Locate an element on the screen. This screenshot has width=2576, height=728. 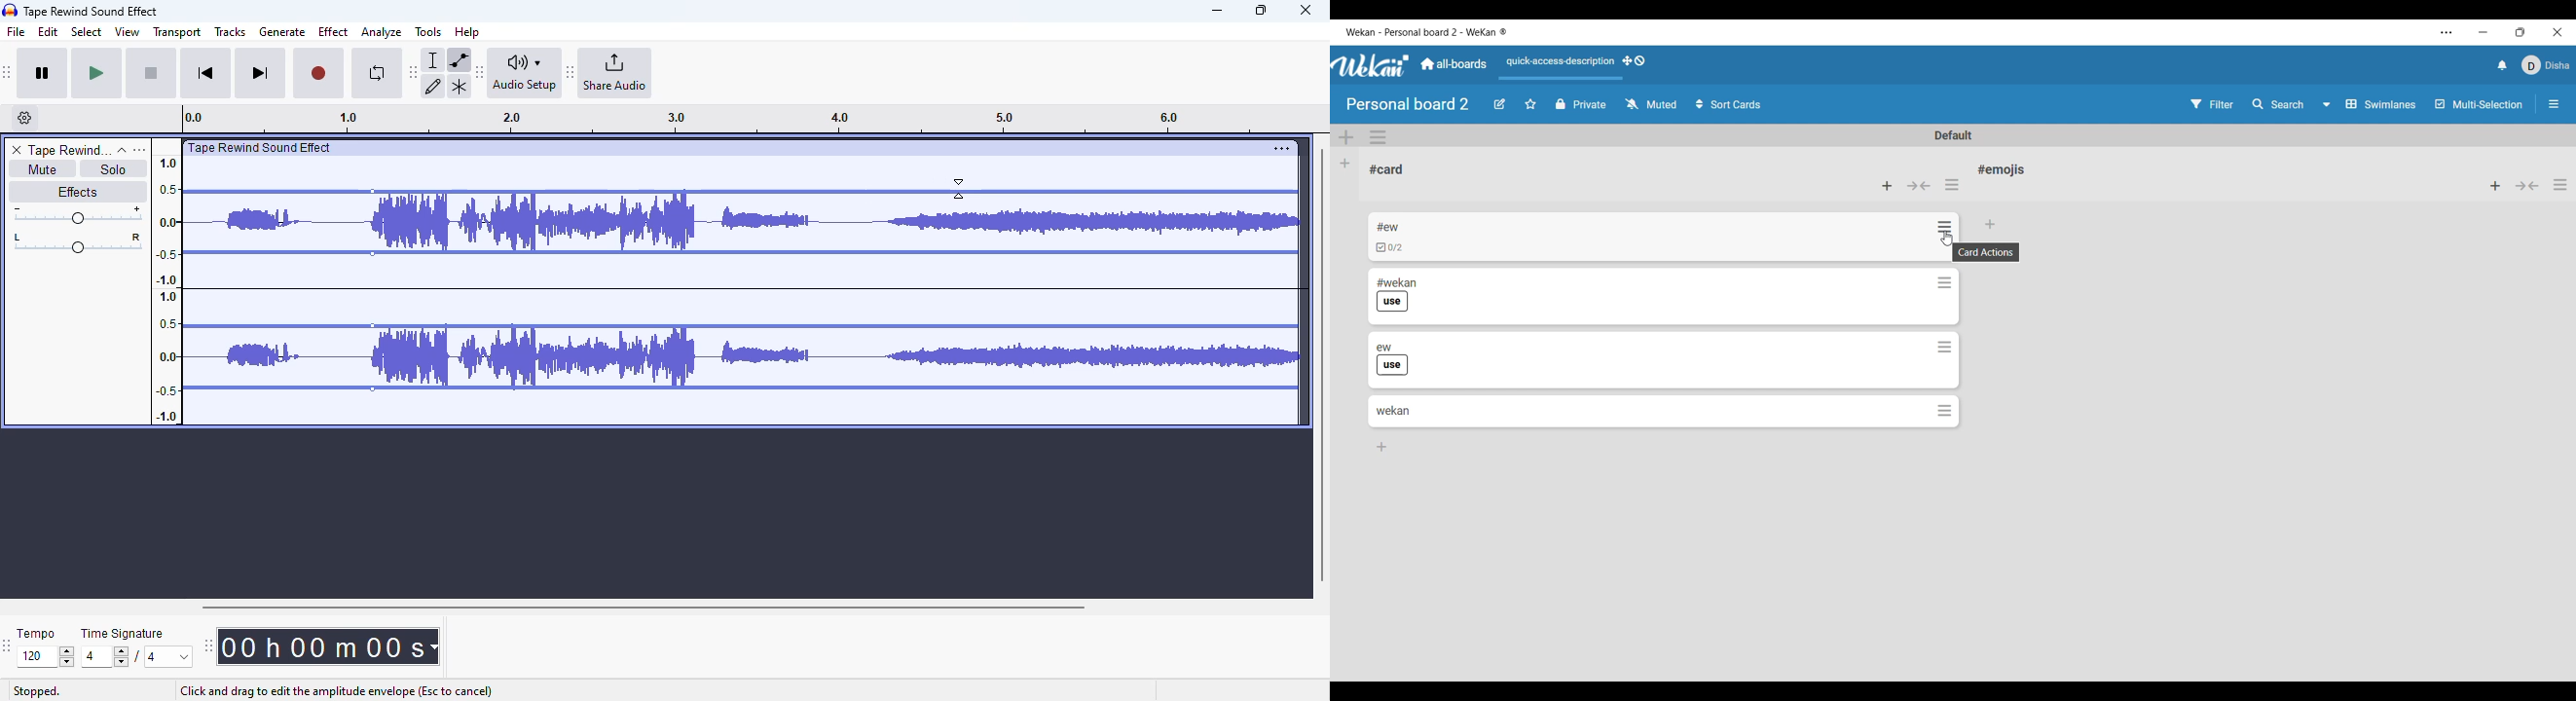
Search  is located at coordinates (2278, 105).